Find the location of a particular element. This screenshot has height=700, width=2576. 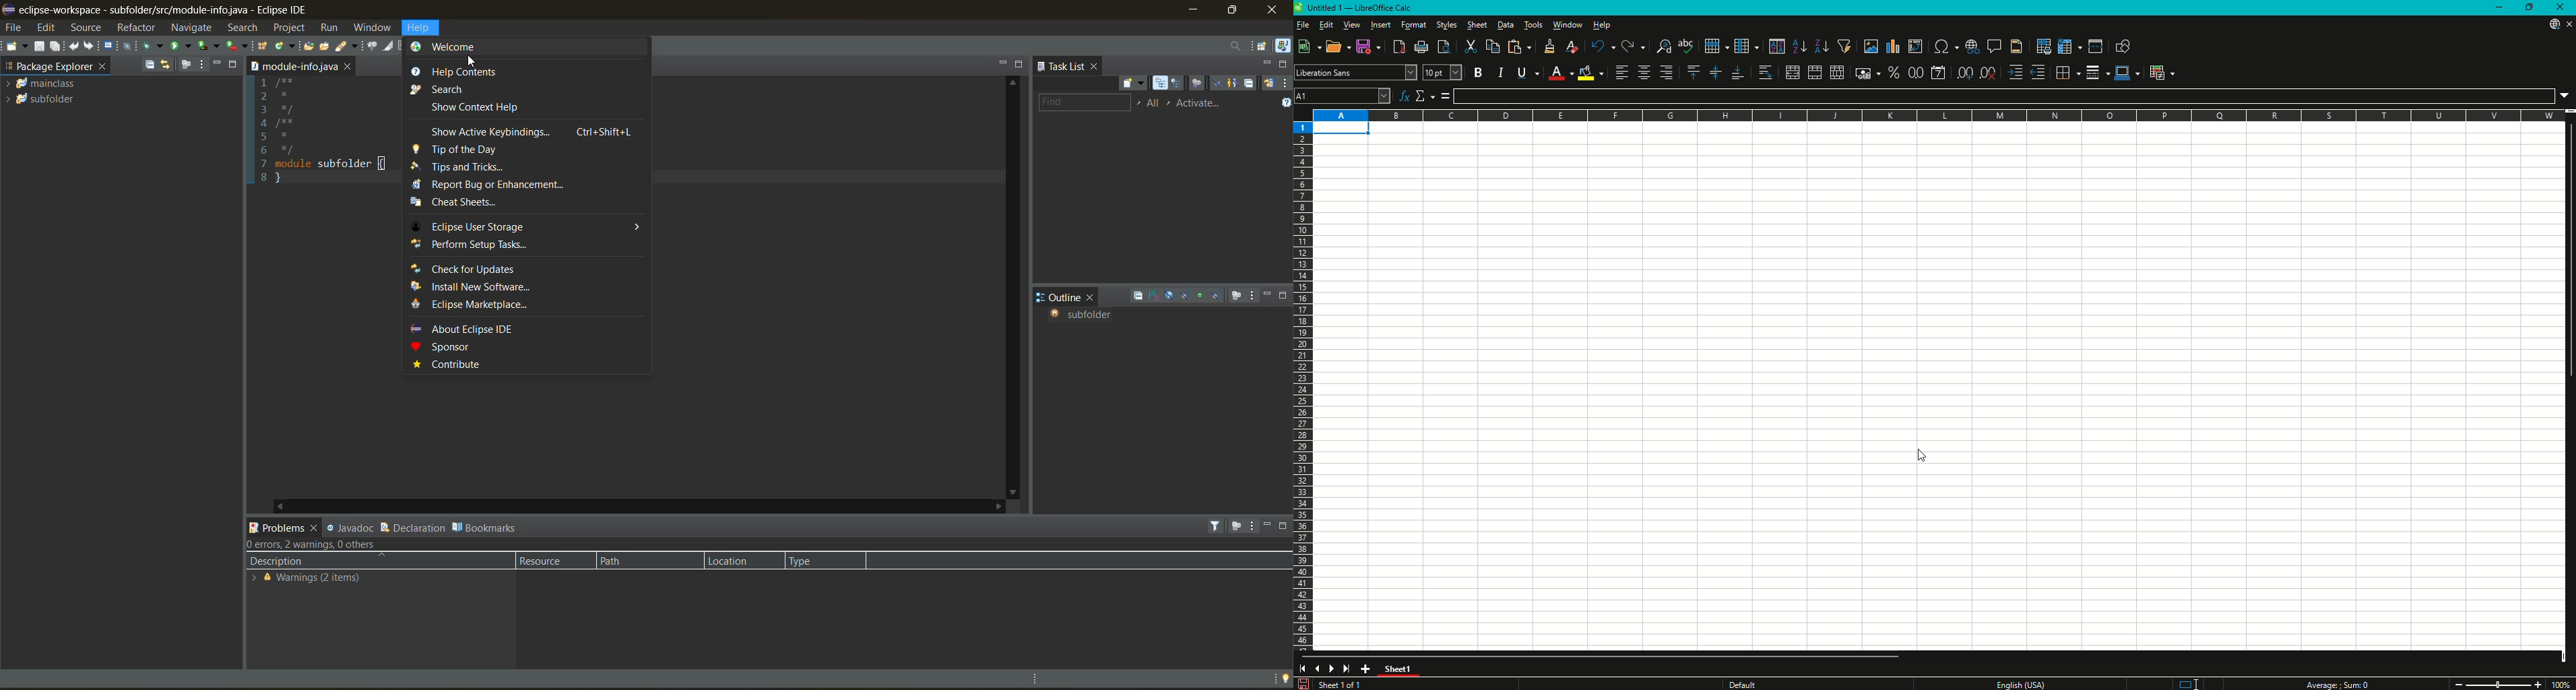

contribute is located at coordinates (453, 365).